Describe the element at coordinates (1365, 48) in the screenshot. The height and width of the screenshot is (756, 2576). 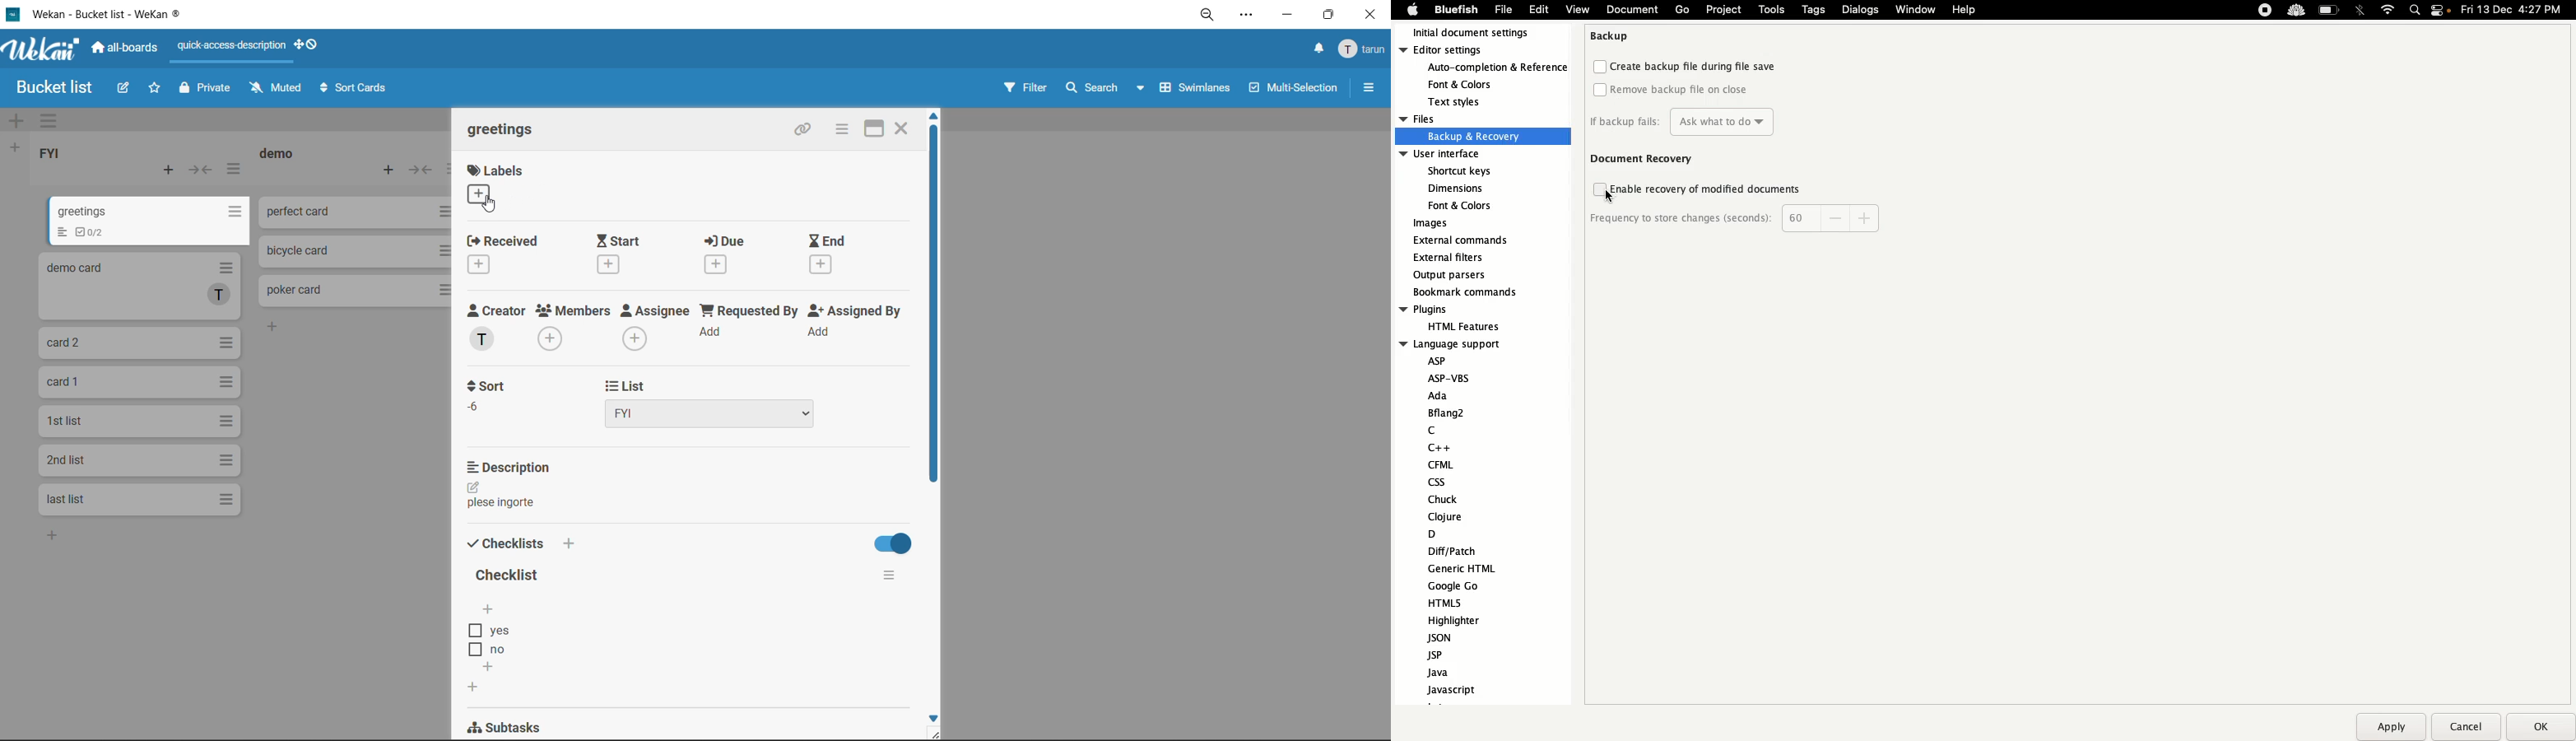
I see `menu` at that location.